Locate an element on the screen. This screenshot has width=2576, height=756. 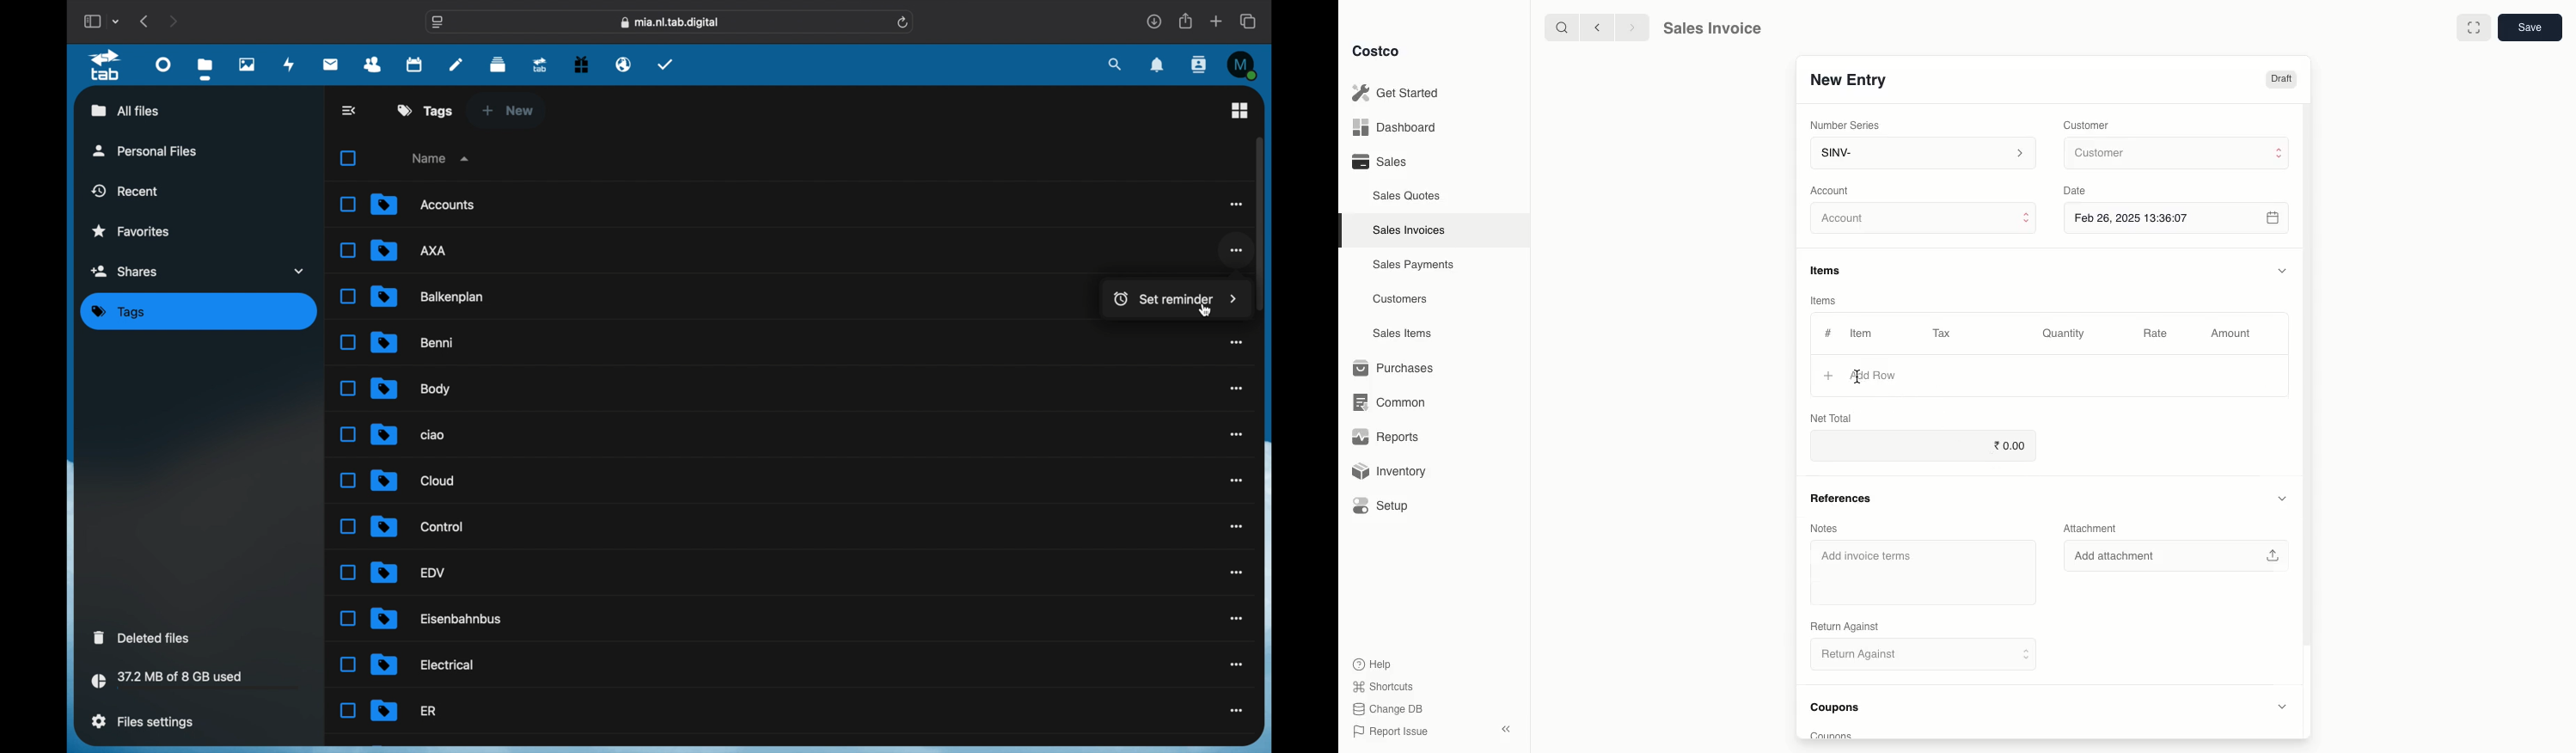
Reports is located at coordinates (1386, 438).